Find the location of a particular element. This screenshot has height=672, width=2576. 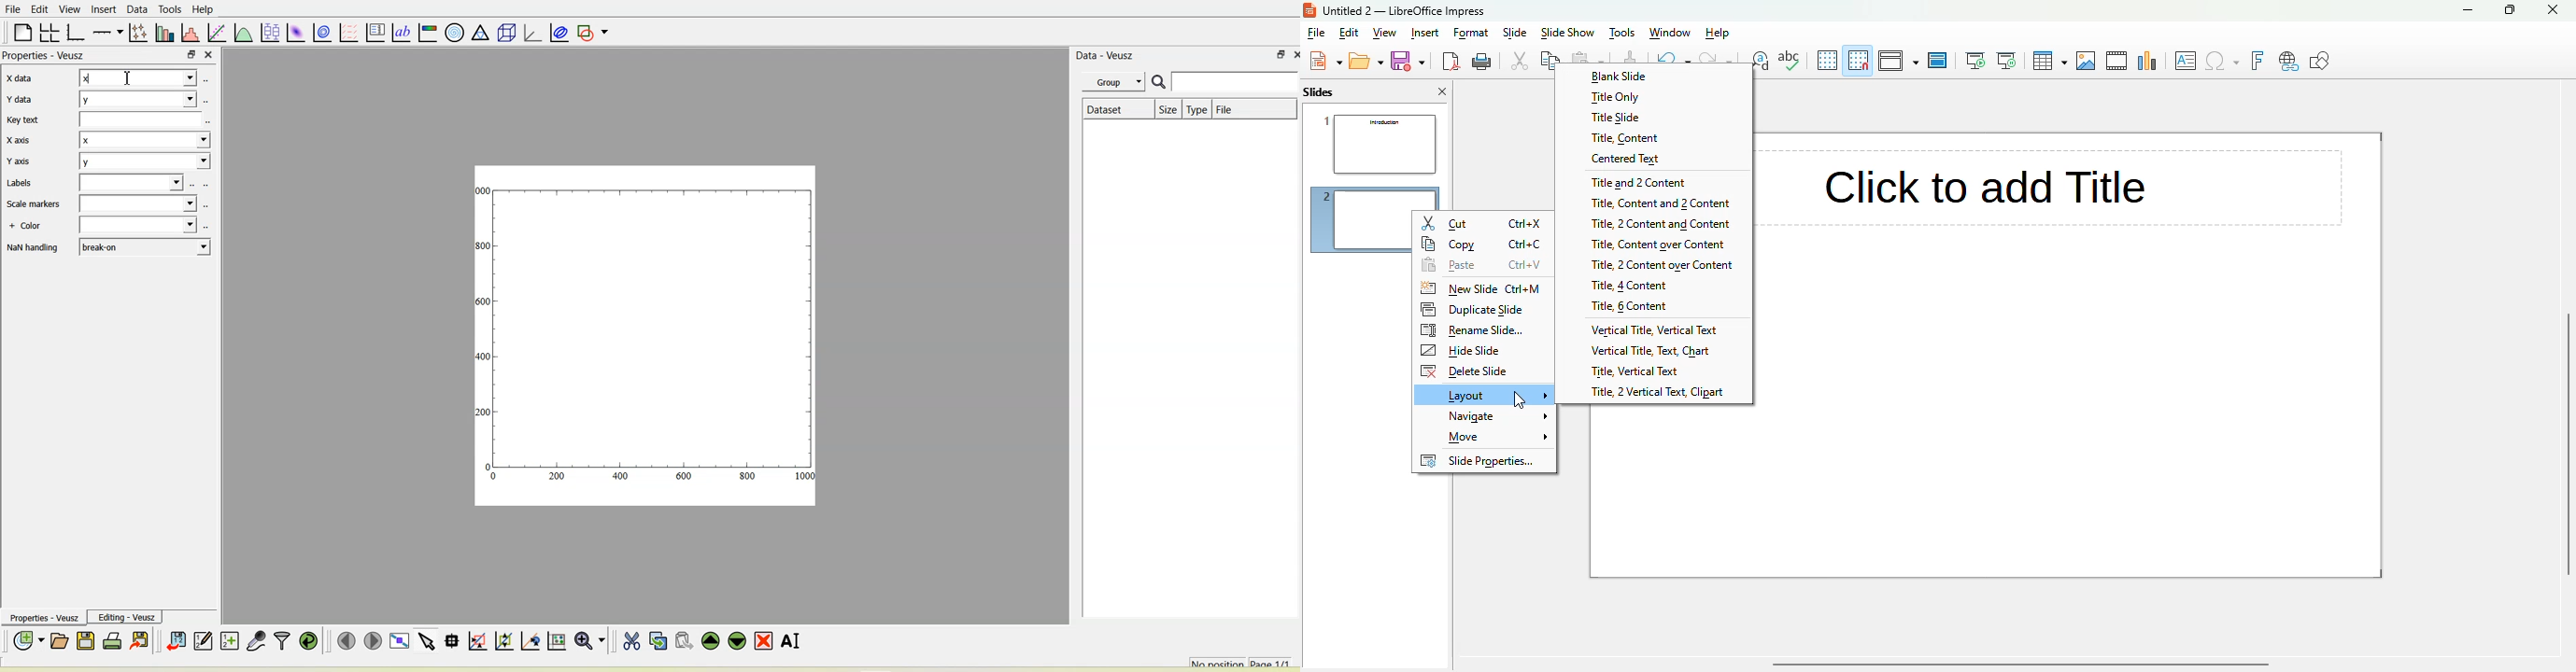

fit a function to data is located at coordinates (216, 33).